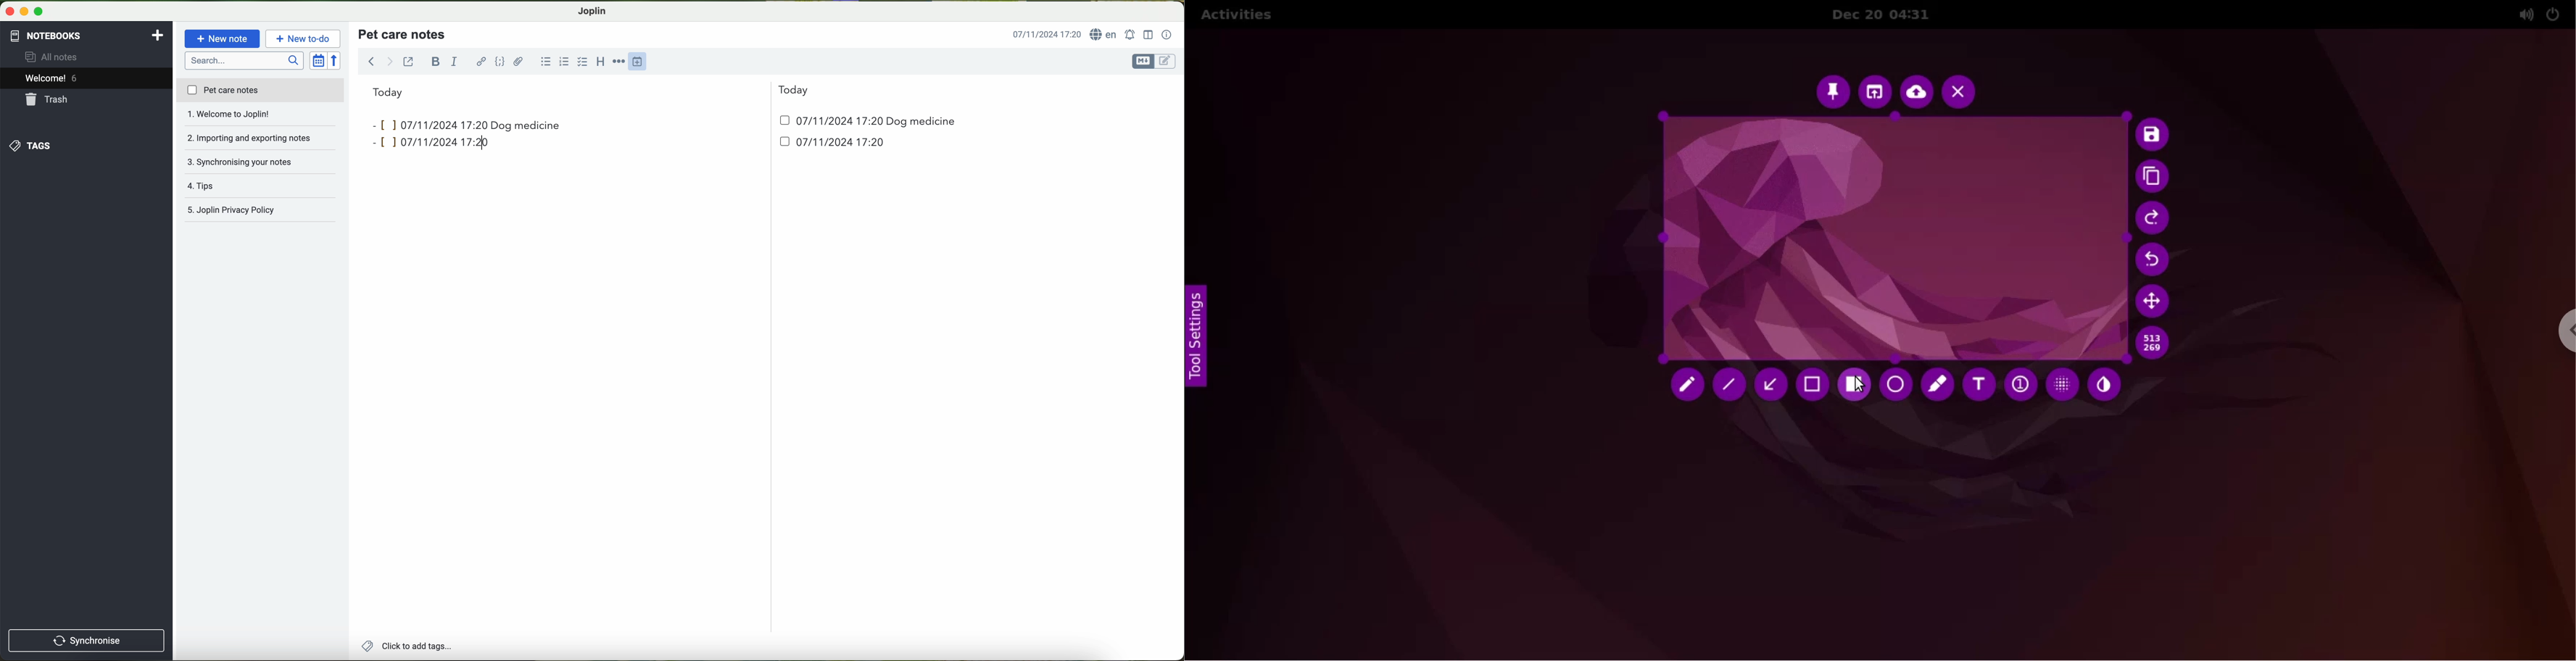 This screenshot has width=2576, height=672. I want to click on toggle editor layout, so click(1149, 34).